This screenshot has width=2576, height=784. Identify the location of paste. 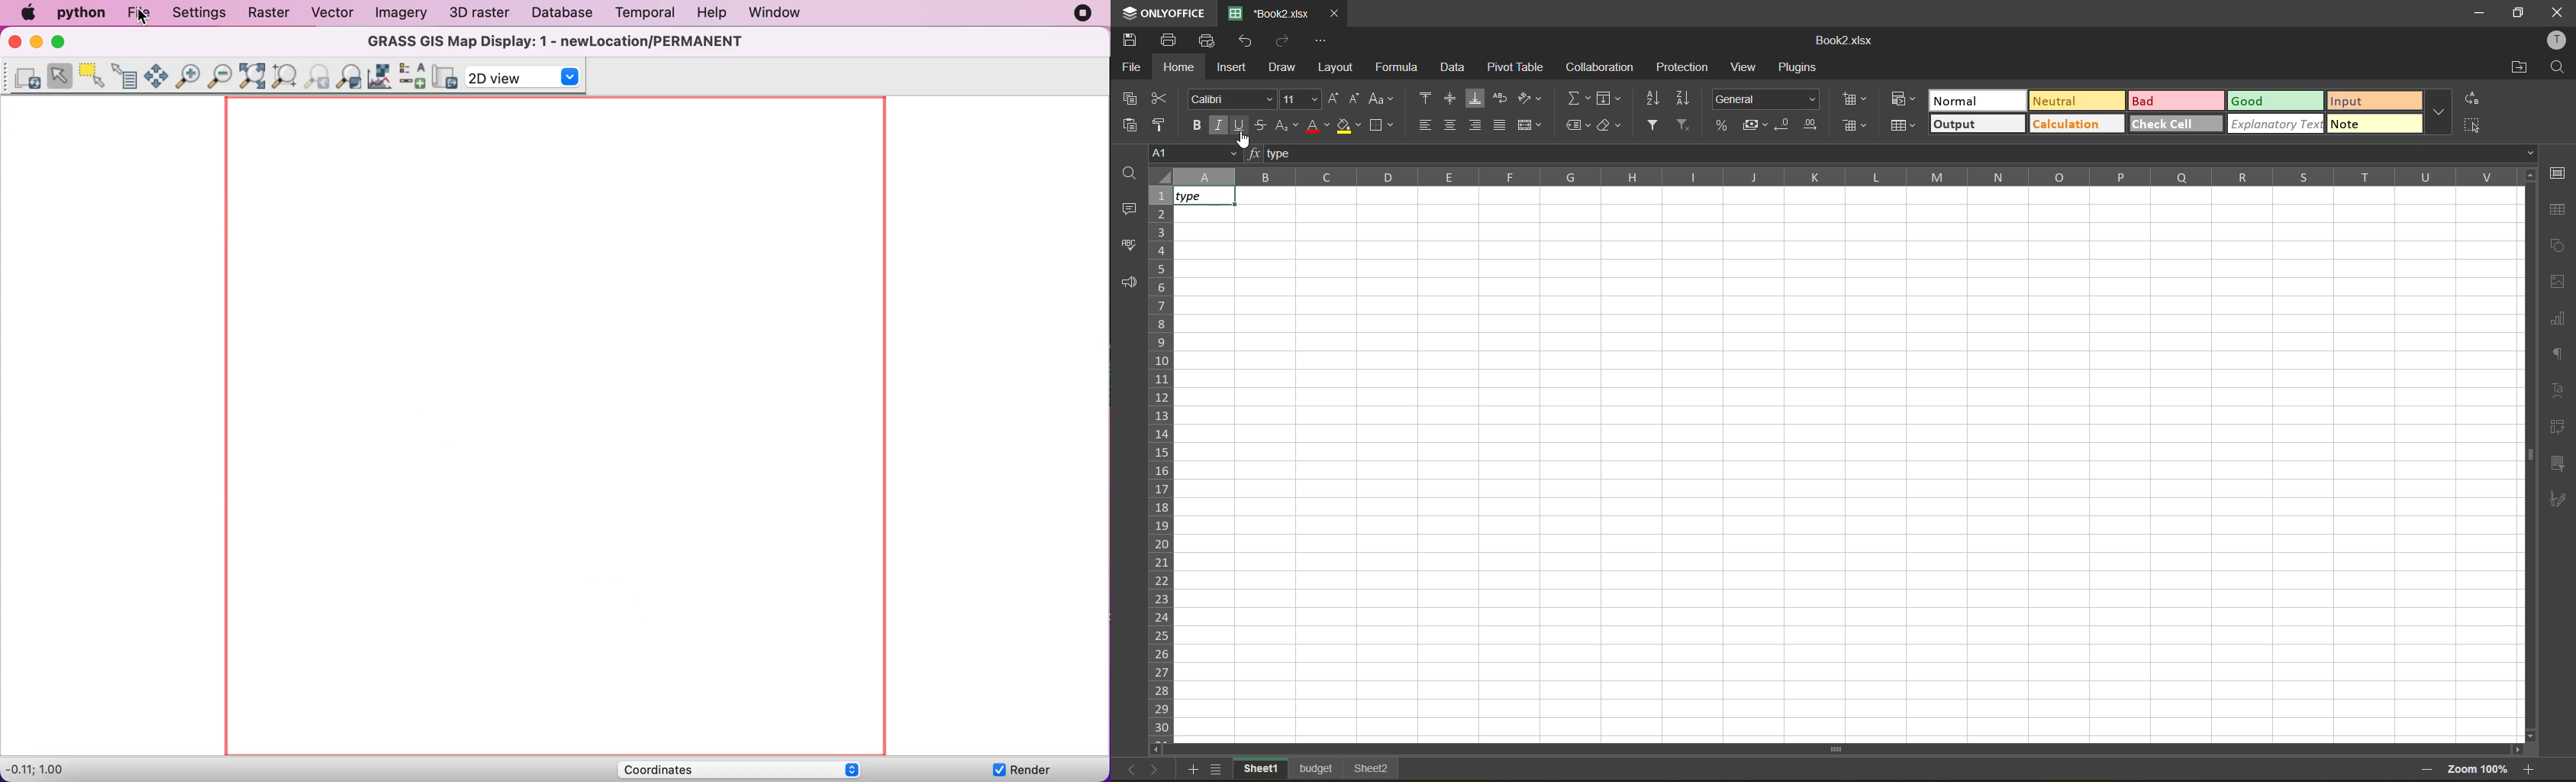
(1134, 124).